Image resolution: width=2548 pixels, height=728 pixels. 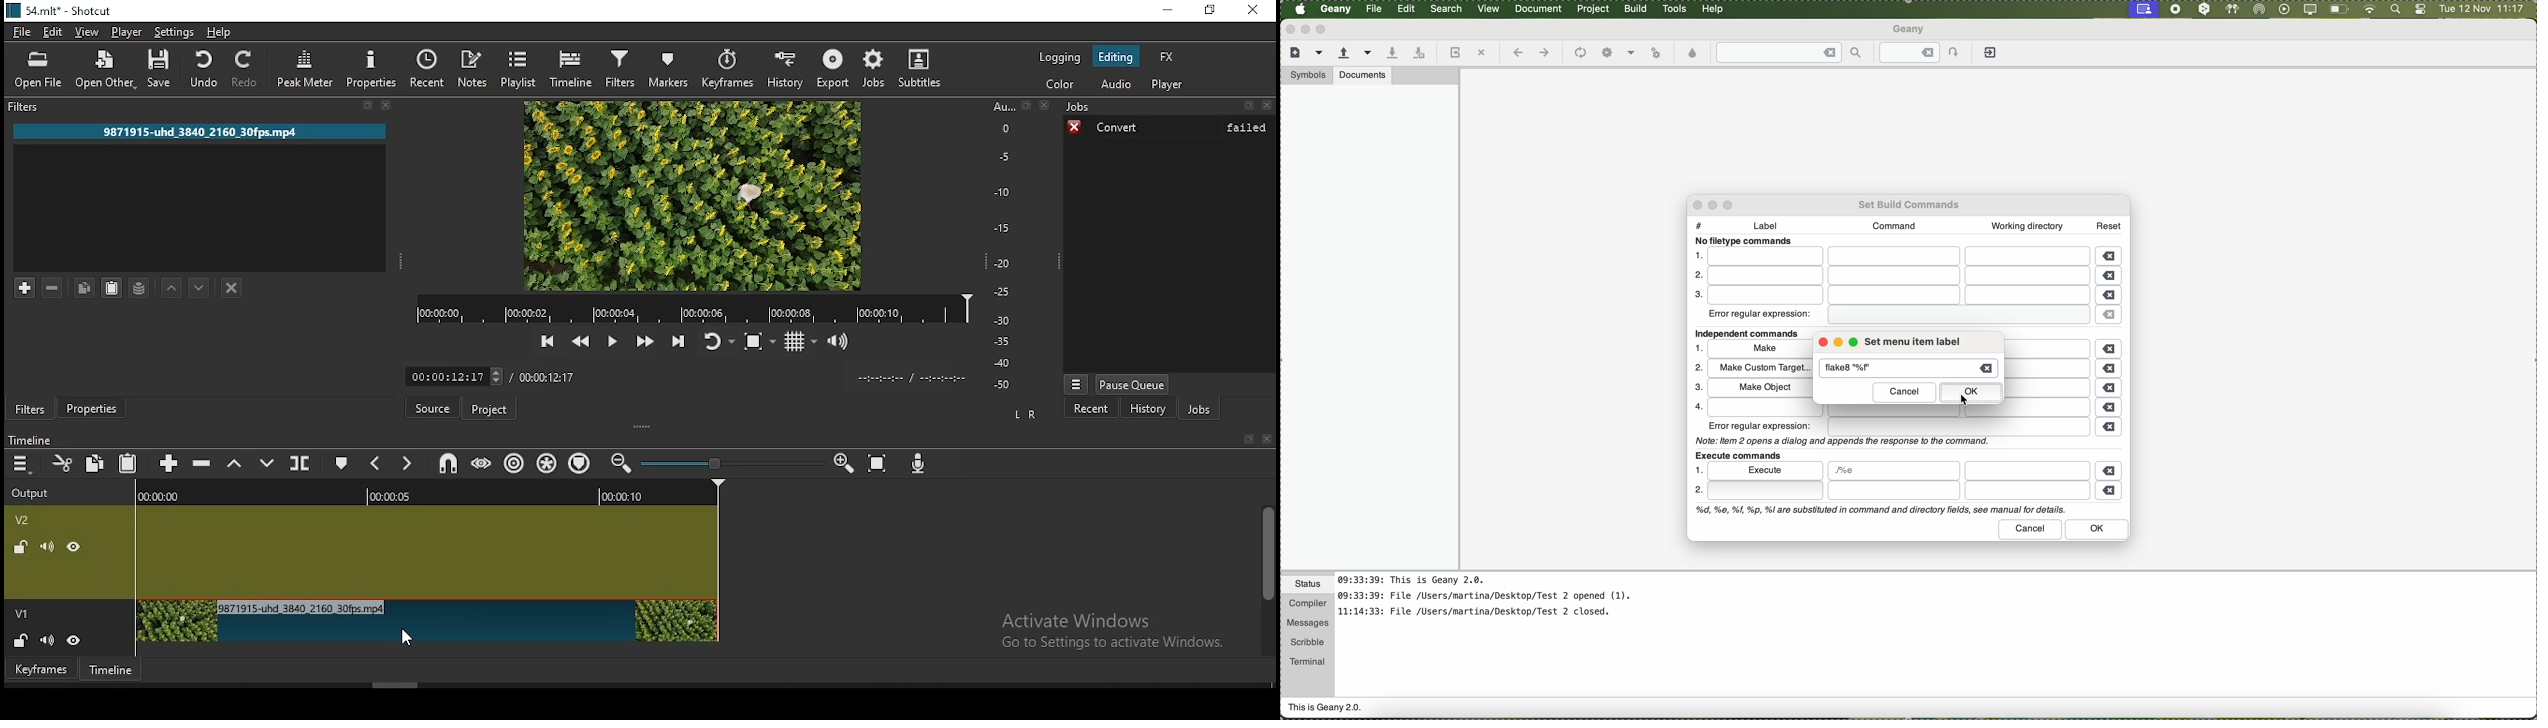 I want to click on close, so click(x=1267, y=437).